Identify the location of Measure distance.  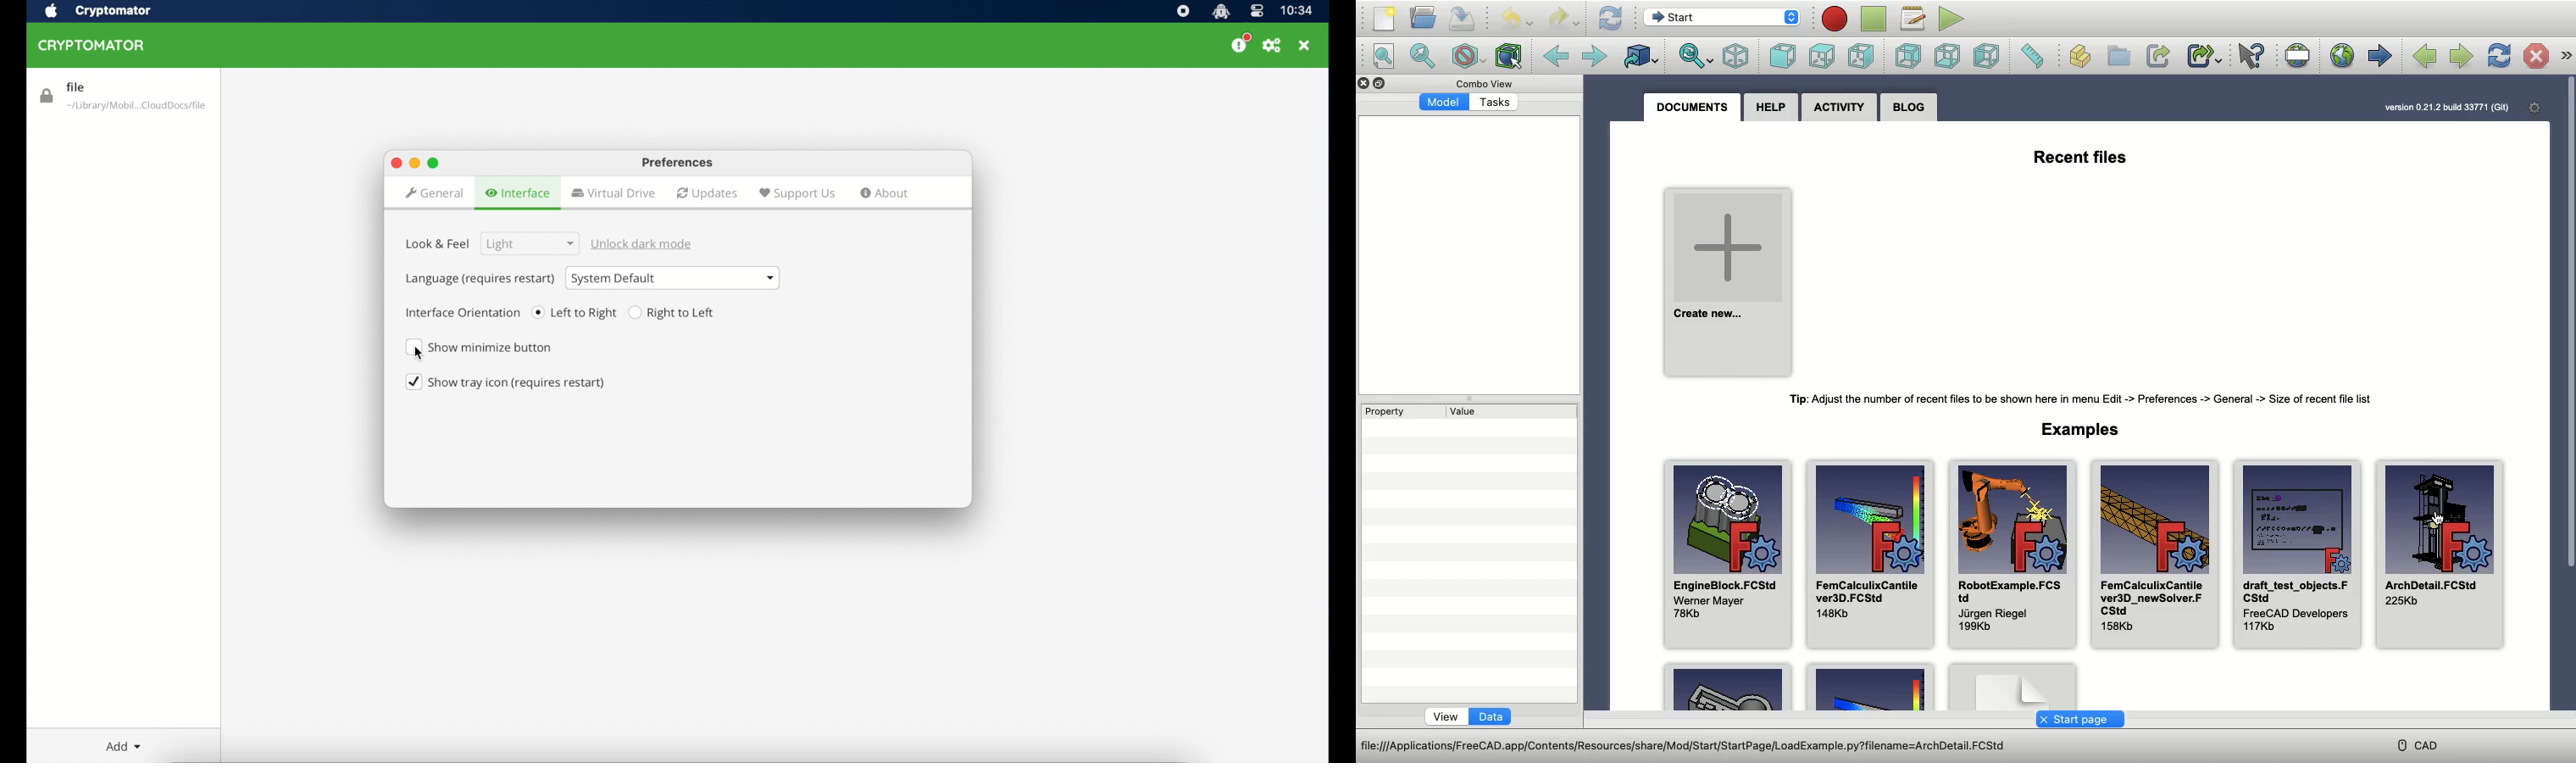
(2035, 56).